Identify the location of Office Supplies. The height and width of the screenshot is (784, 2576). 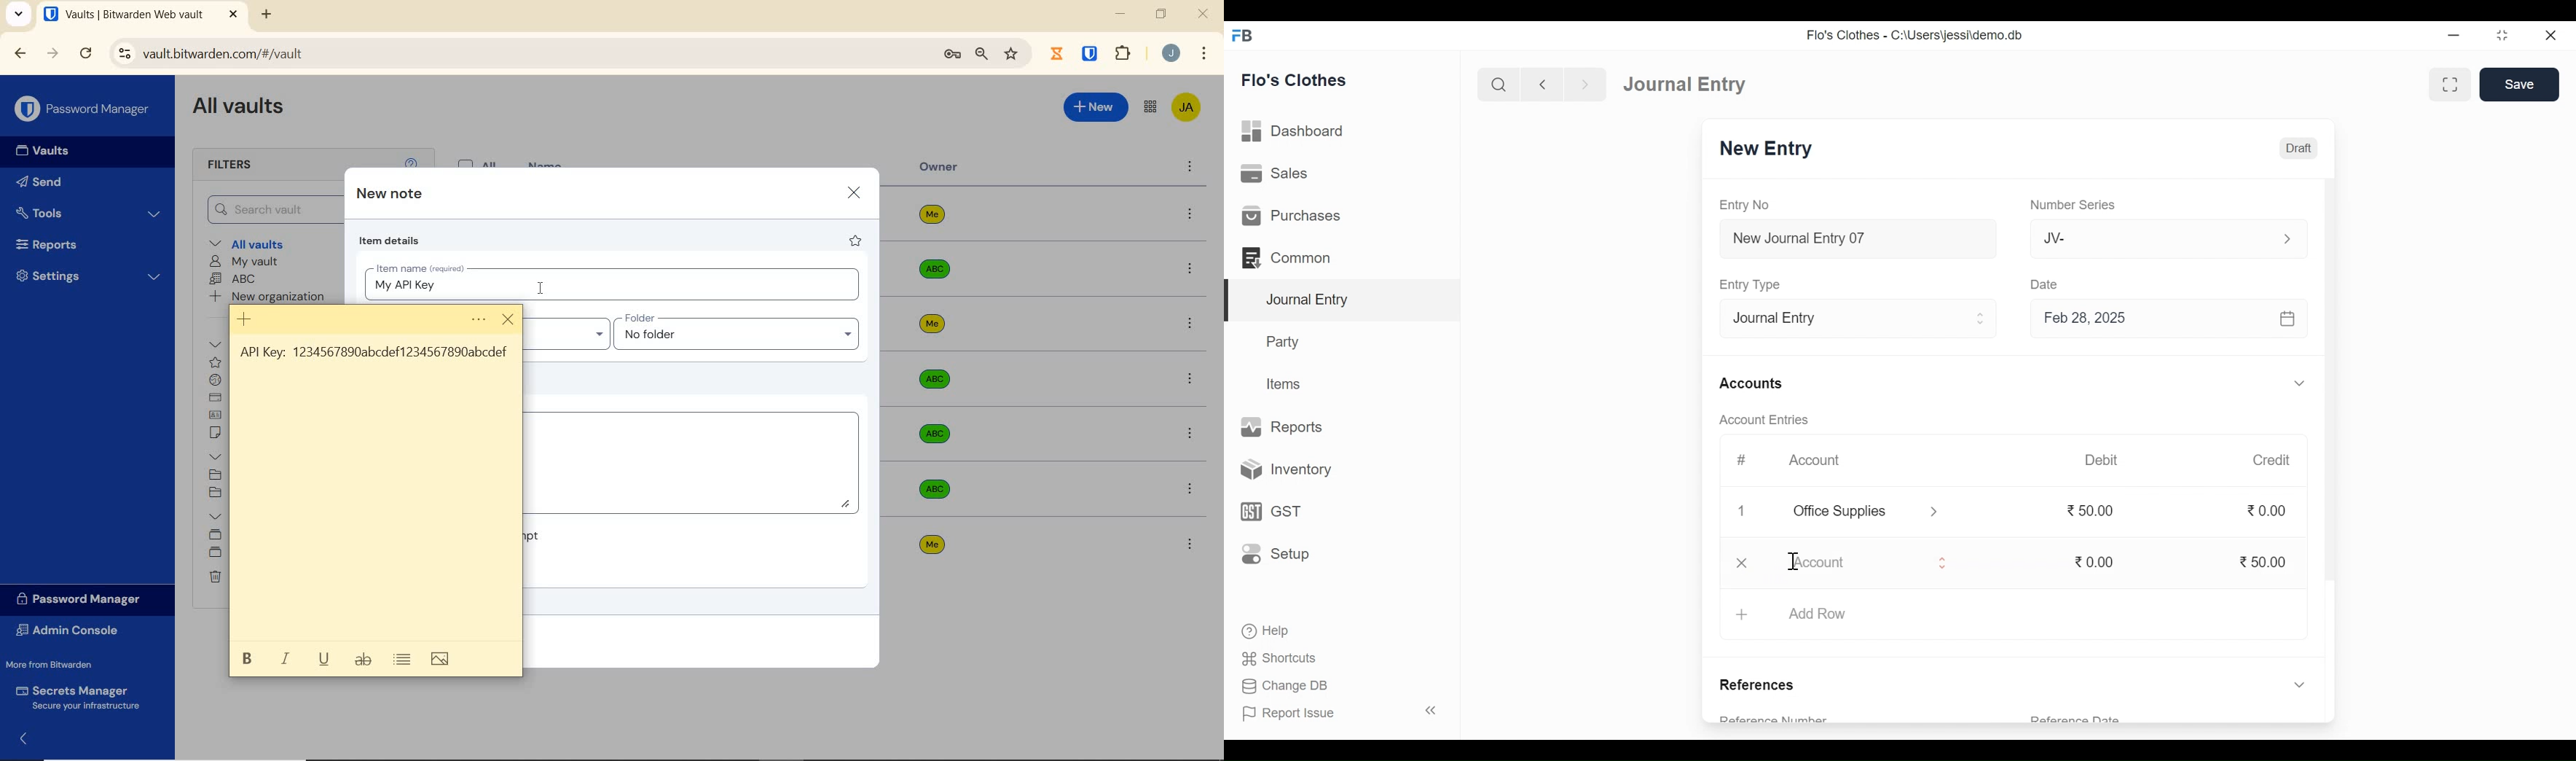
(1850, 512).